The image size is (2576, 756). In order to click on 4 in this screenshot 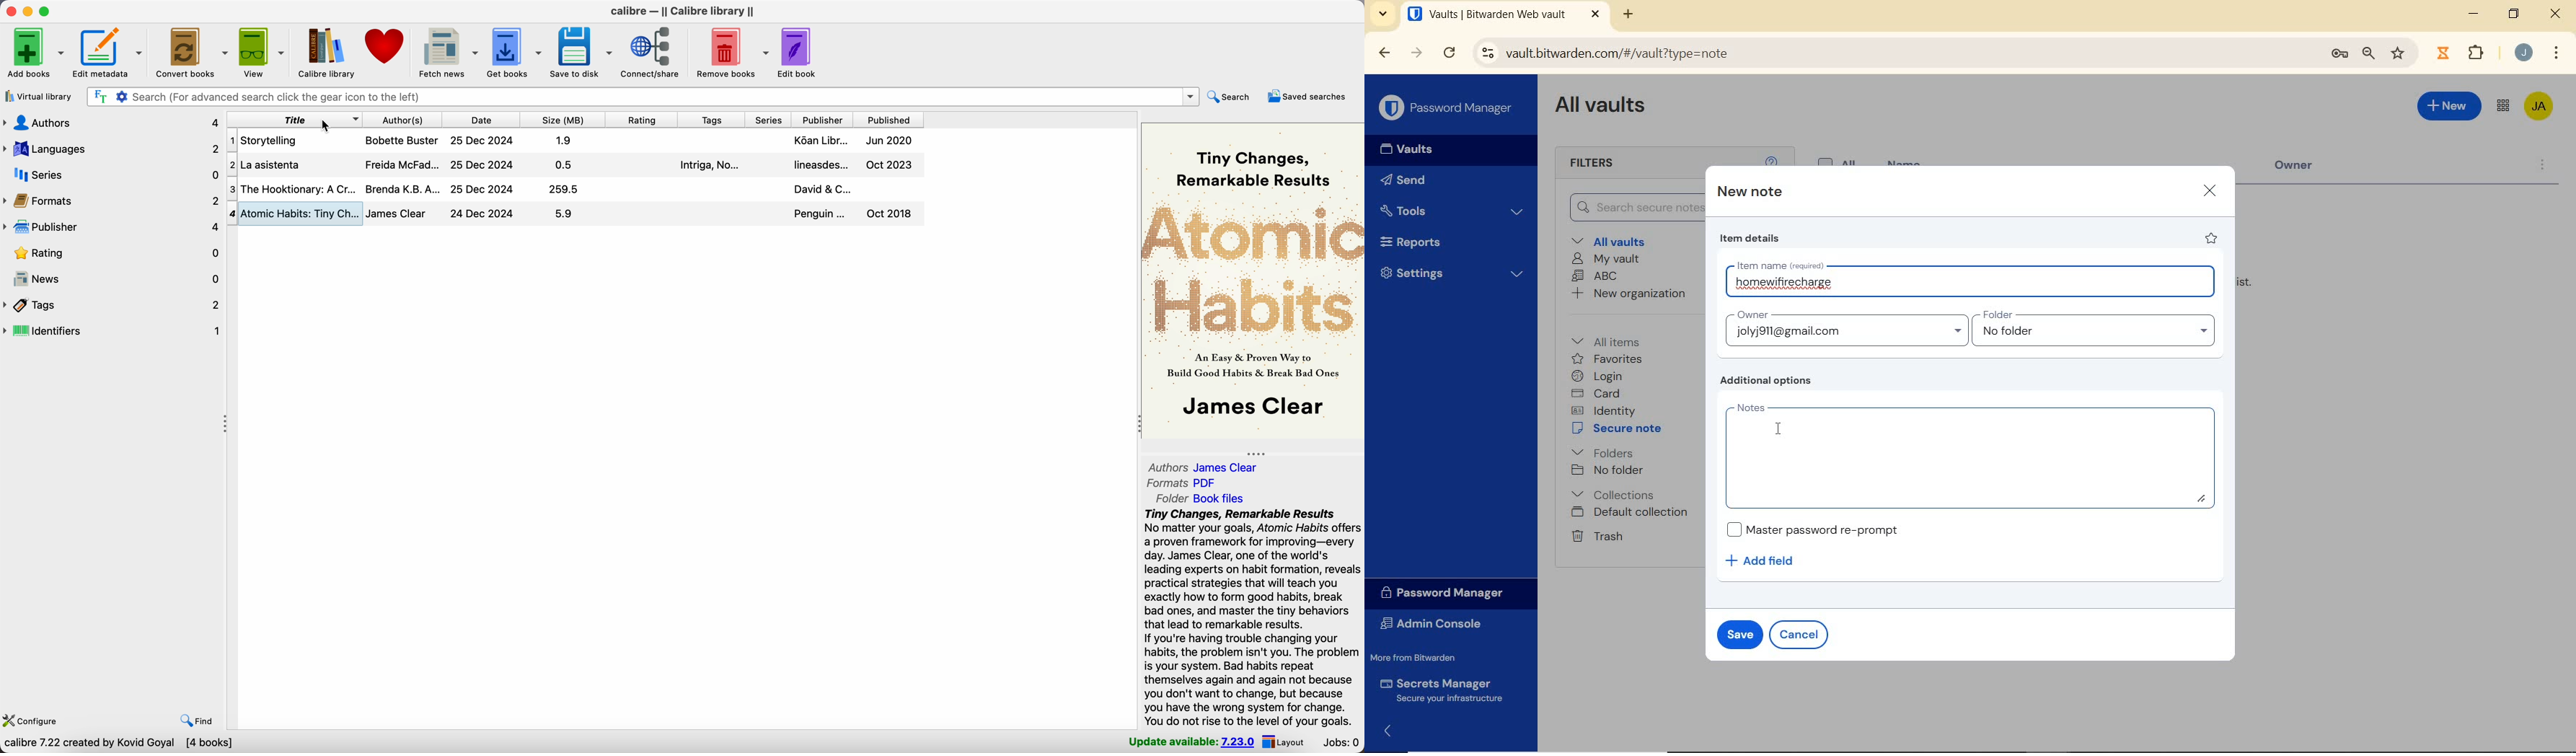, I will do `click(233, 213)`.